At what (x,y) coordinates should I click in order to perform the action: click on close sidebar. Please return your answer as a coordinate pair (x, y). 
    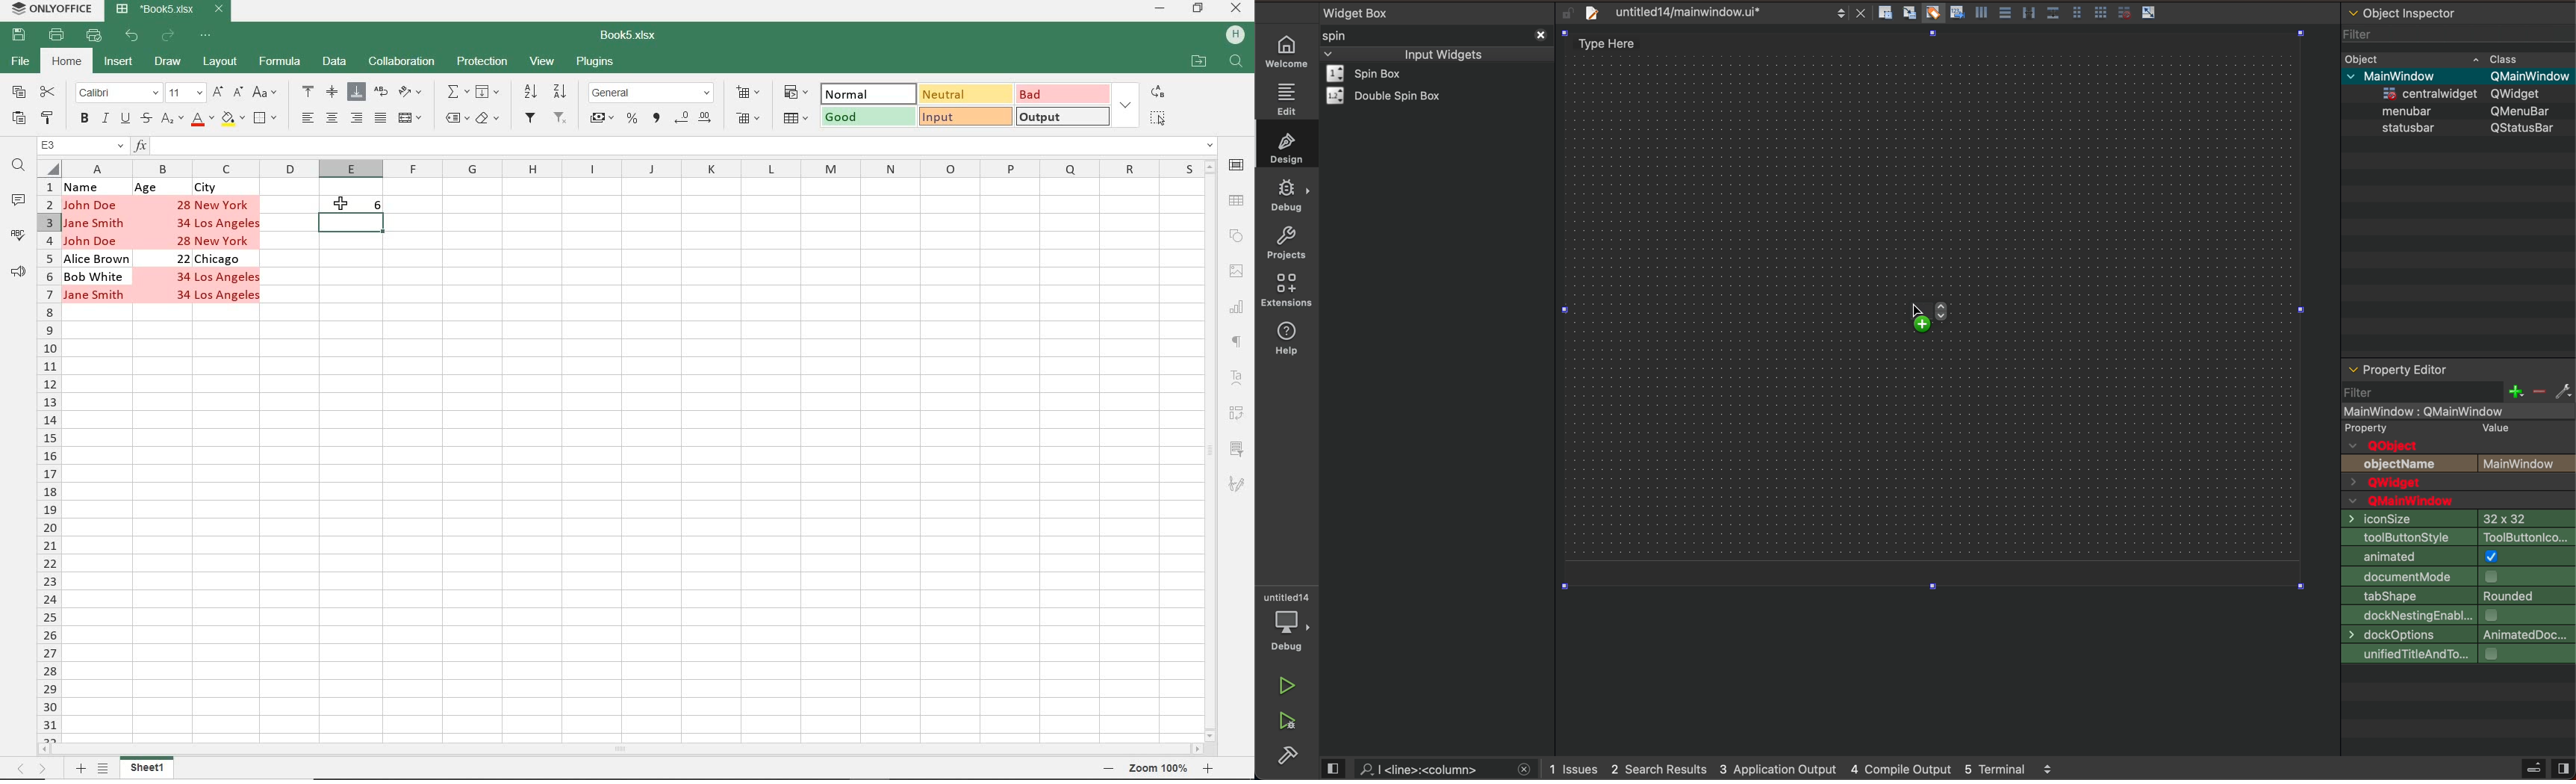
    Looking at the image, I should click on (2545, 769).